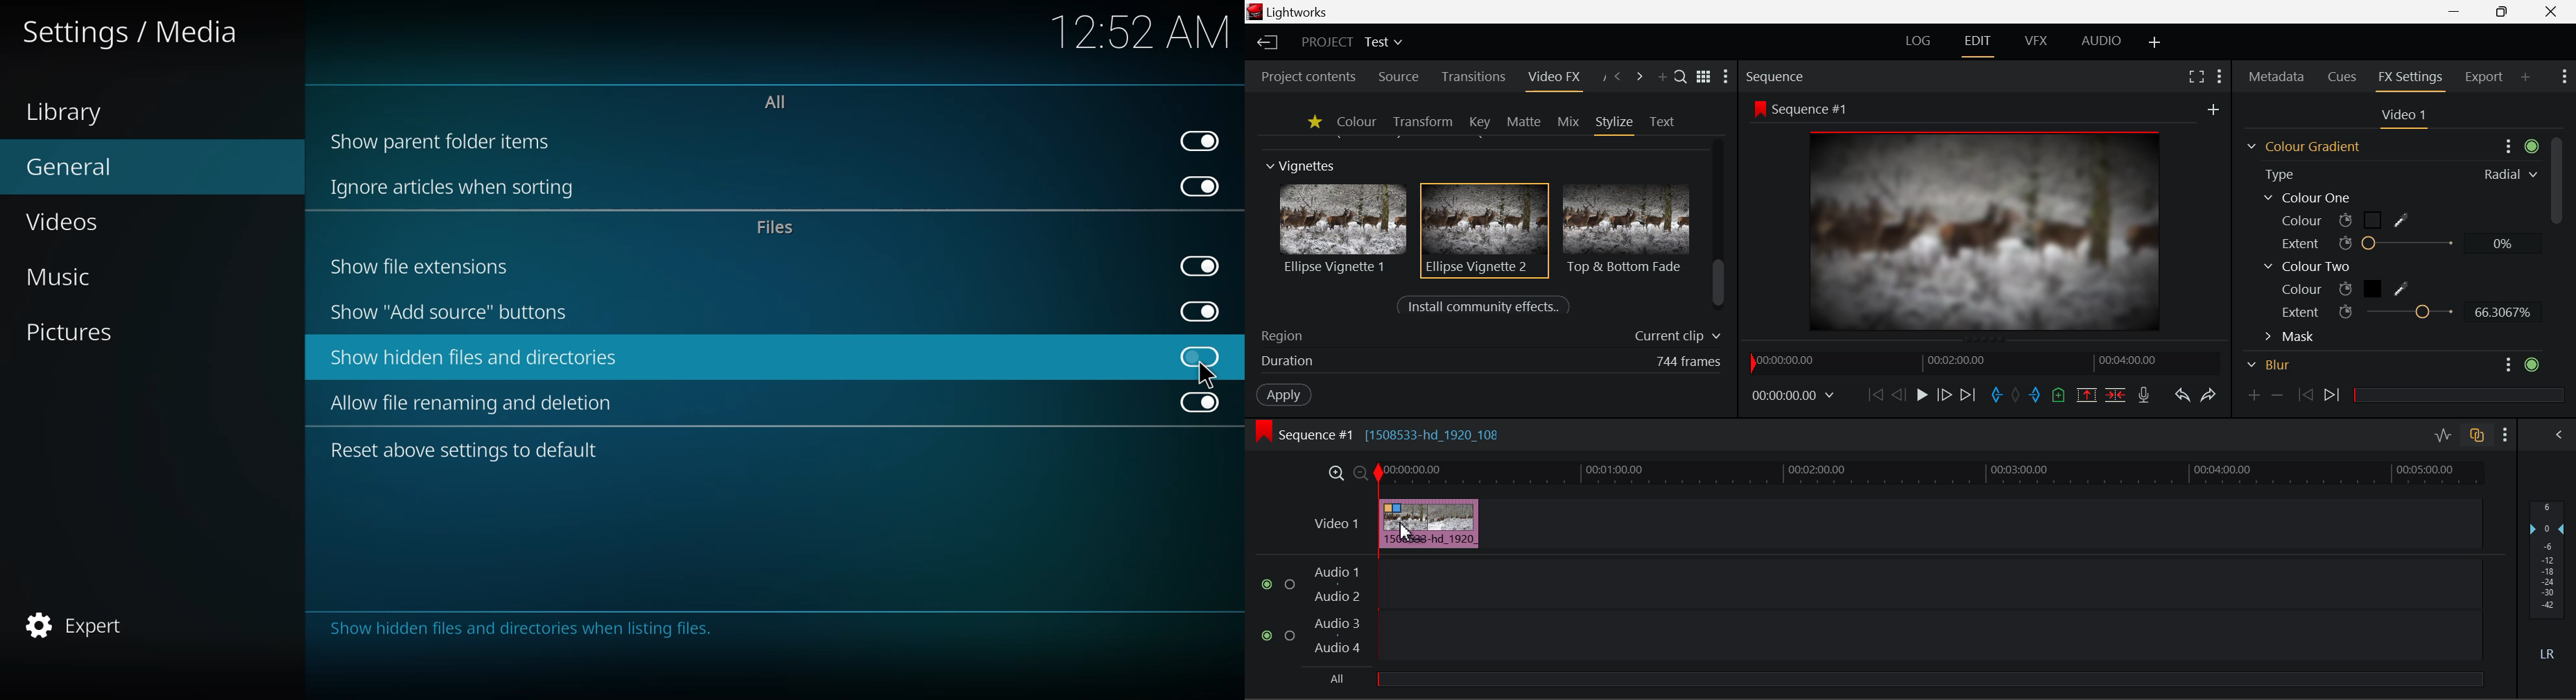 This screenshot has width=2576, height=700. I want to click on Video 1 Settings, so click(2404, 116).